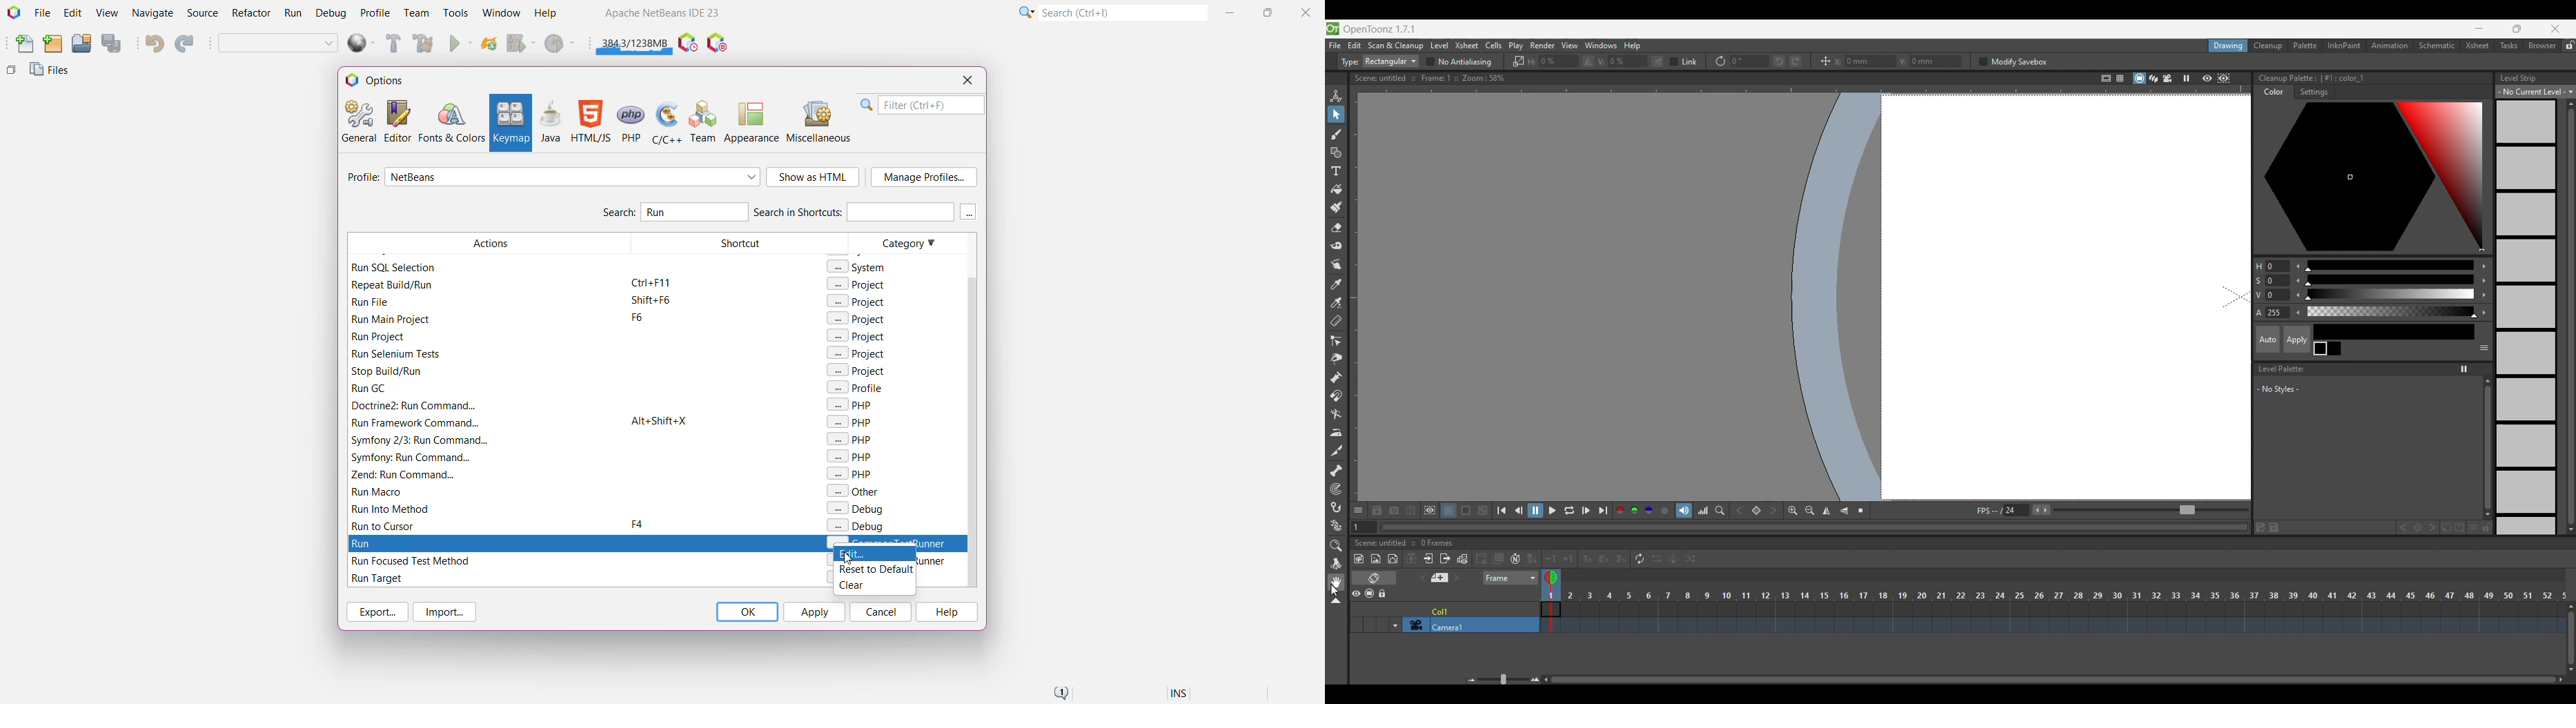  What do you see at coordinates (279, 44) in the screenshot?
I see `Set Project Configuration` at bounding box center [279, 44].